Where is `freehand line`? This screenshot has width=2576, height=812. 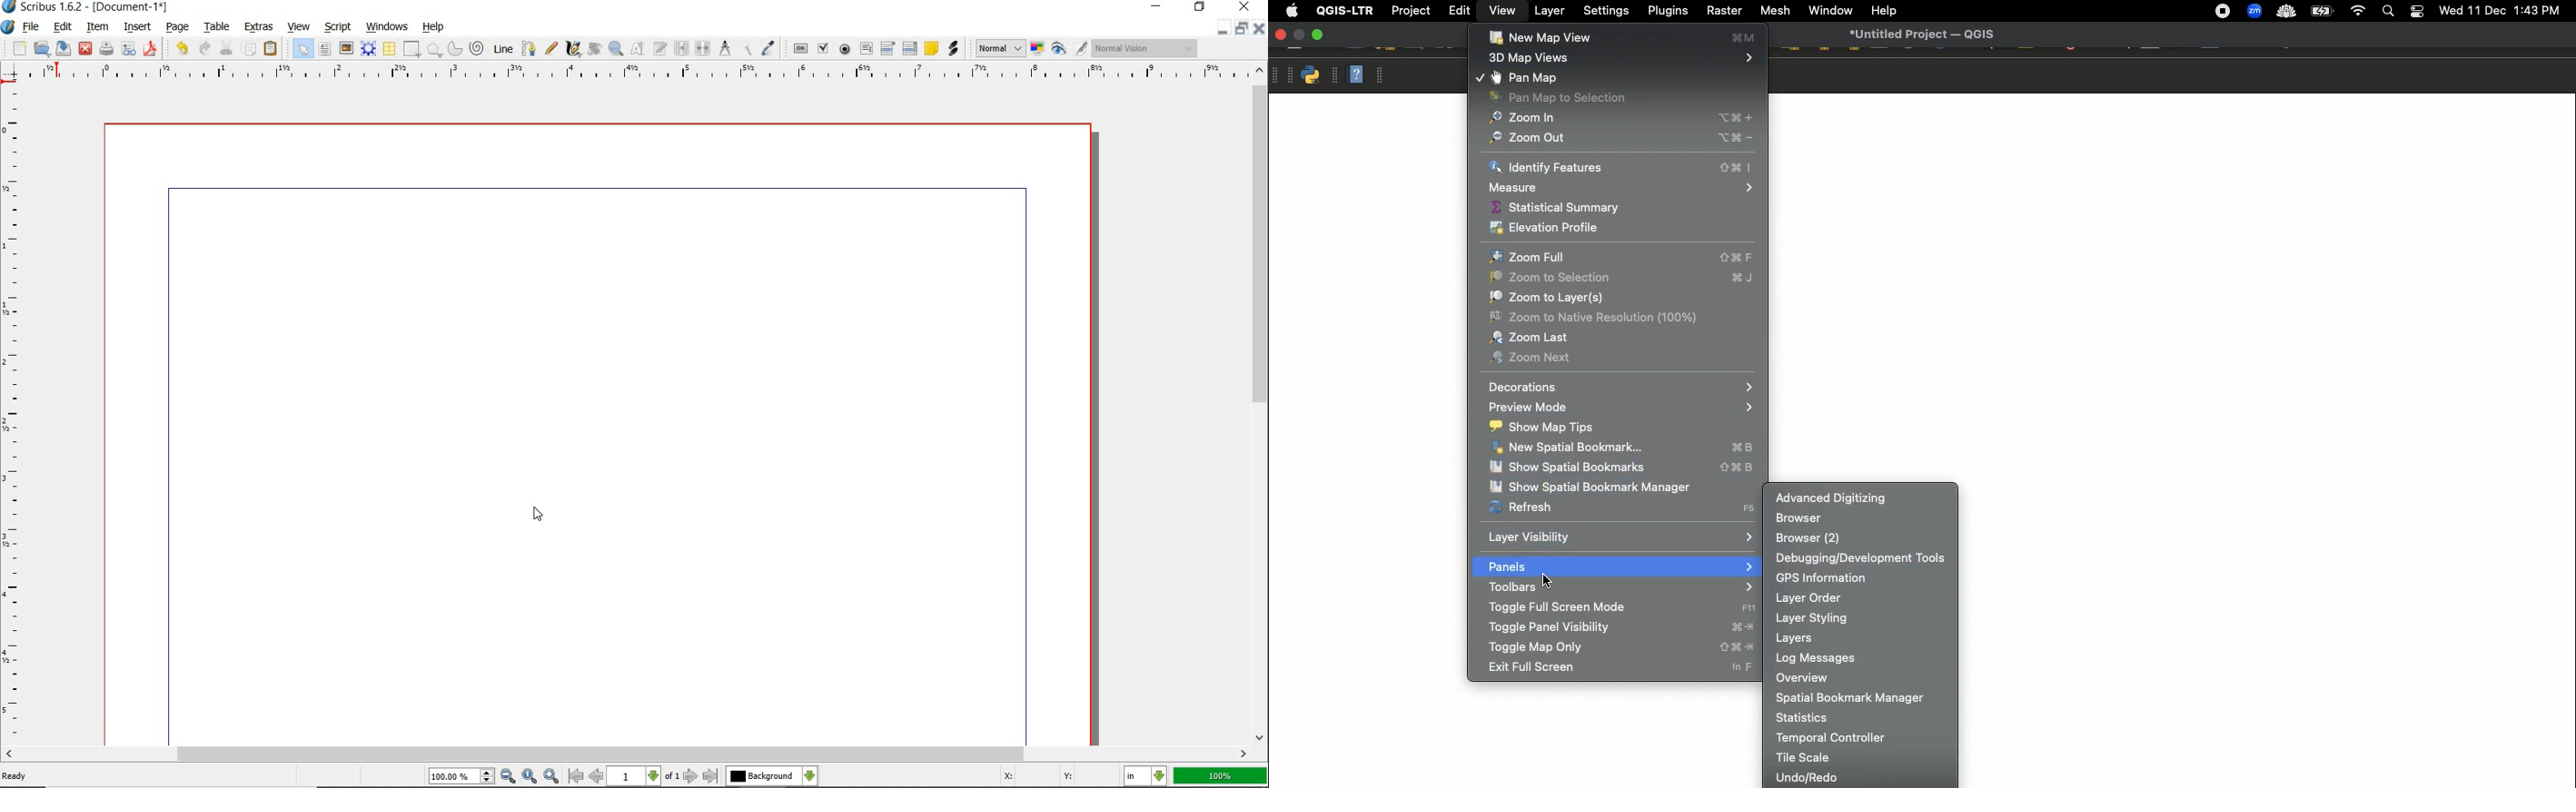
freehand line is located at coordinates (549, 48).